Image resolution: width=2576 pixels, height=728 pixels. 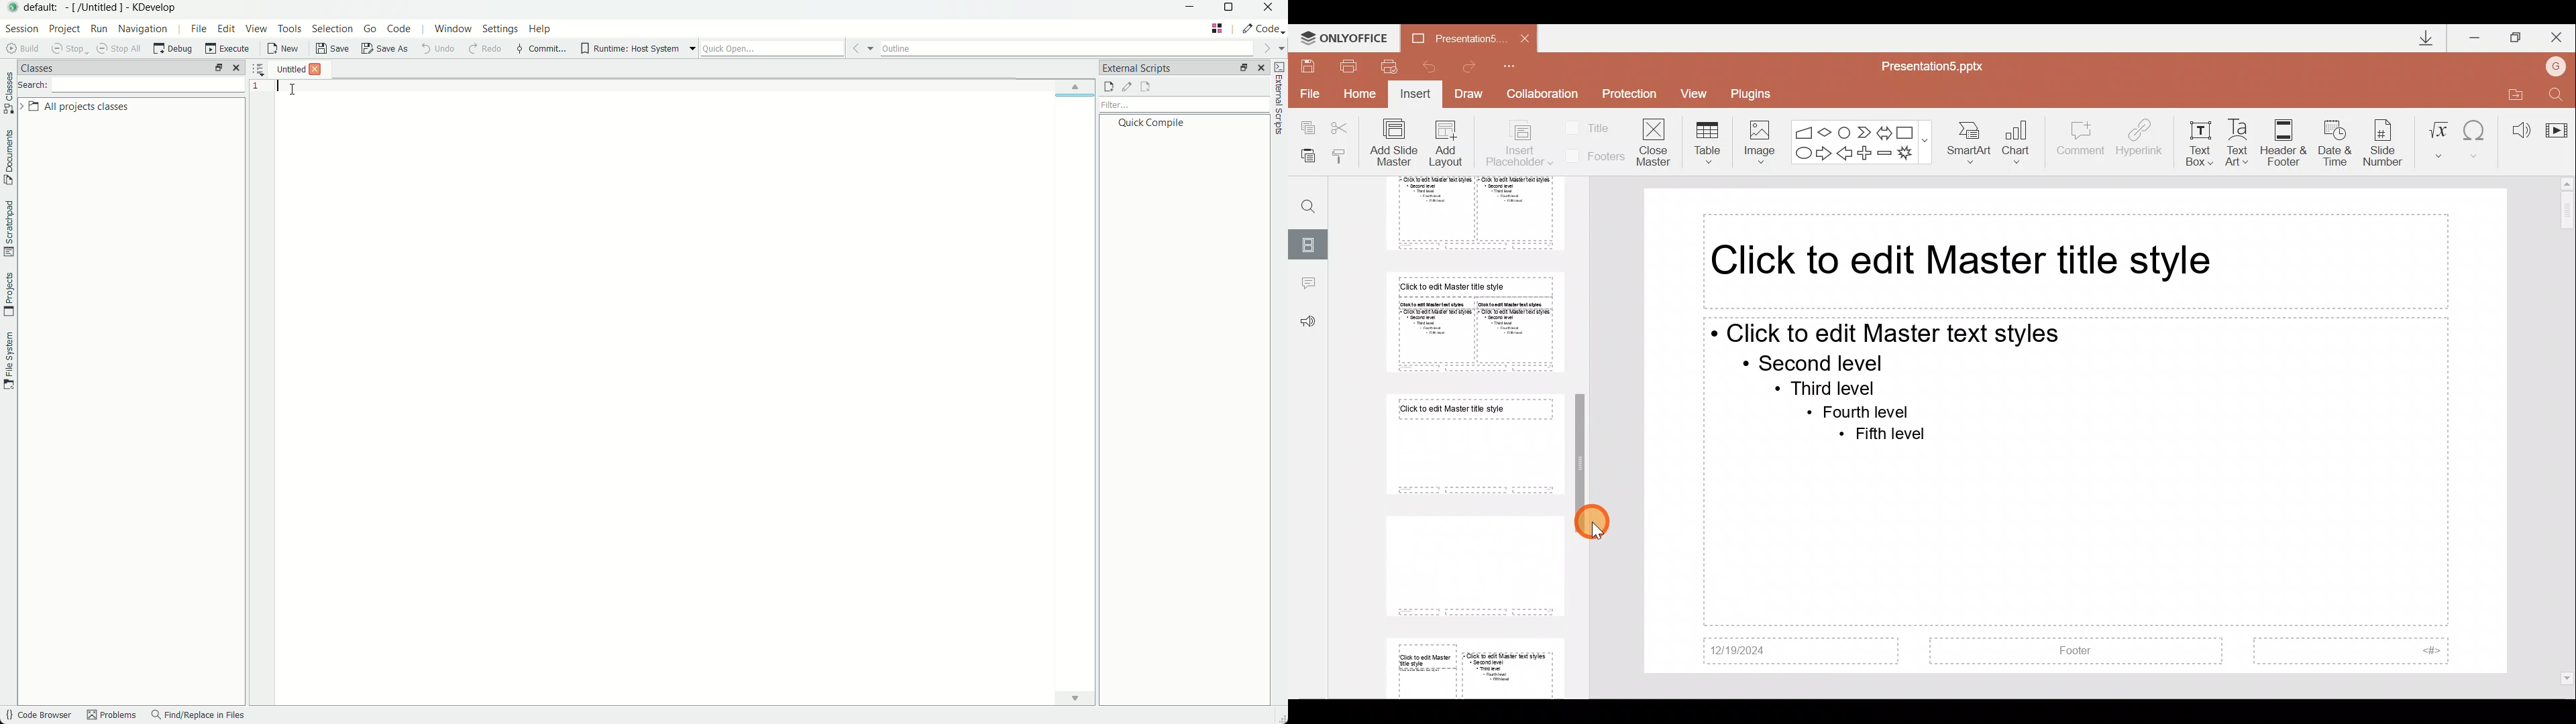 What do you see at coordinates (1307, 285) in the screenshot?
I see `Comments` at bounding box center [1307, 285].